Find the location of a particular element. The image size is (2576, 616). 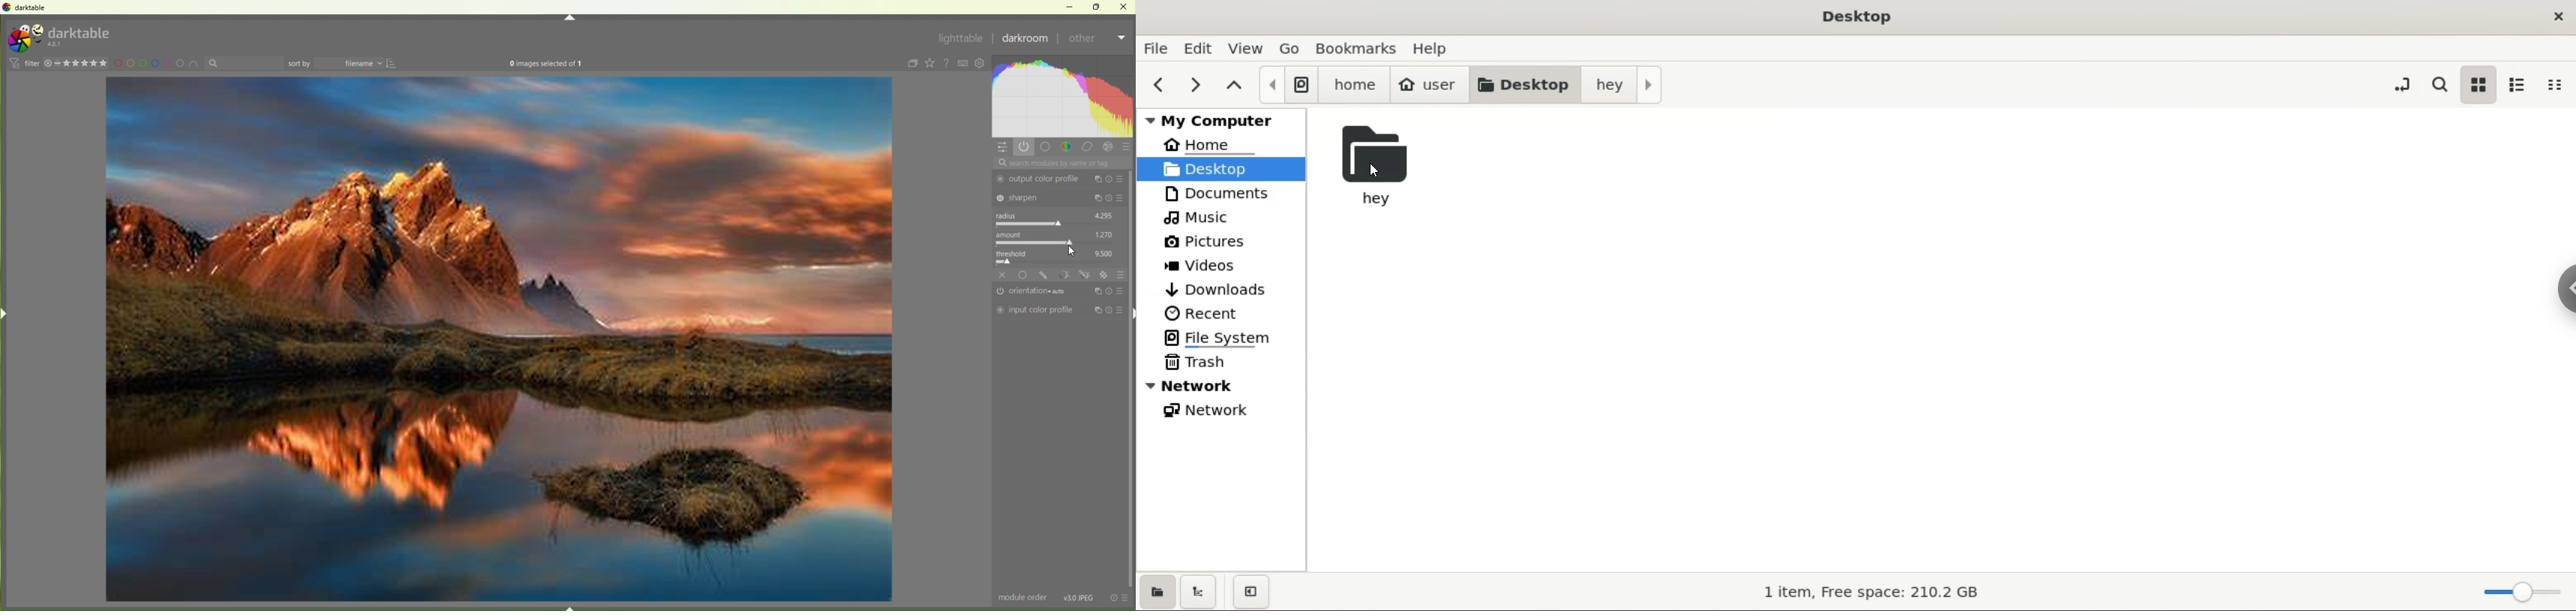

amount is located at coordinates (1013, 234).